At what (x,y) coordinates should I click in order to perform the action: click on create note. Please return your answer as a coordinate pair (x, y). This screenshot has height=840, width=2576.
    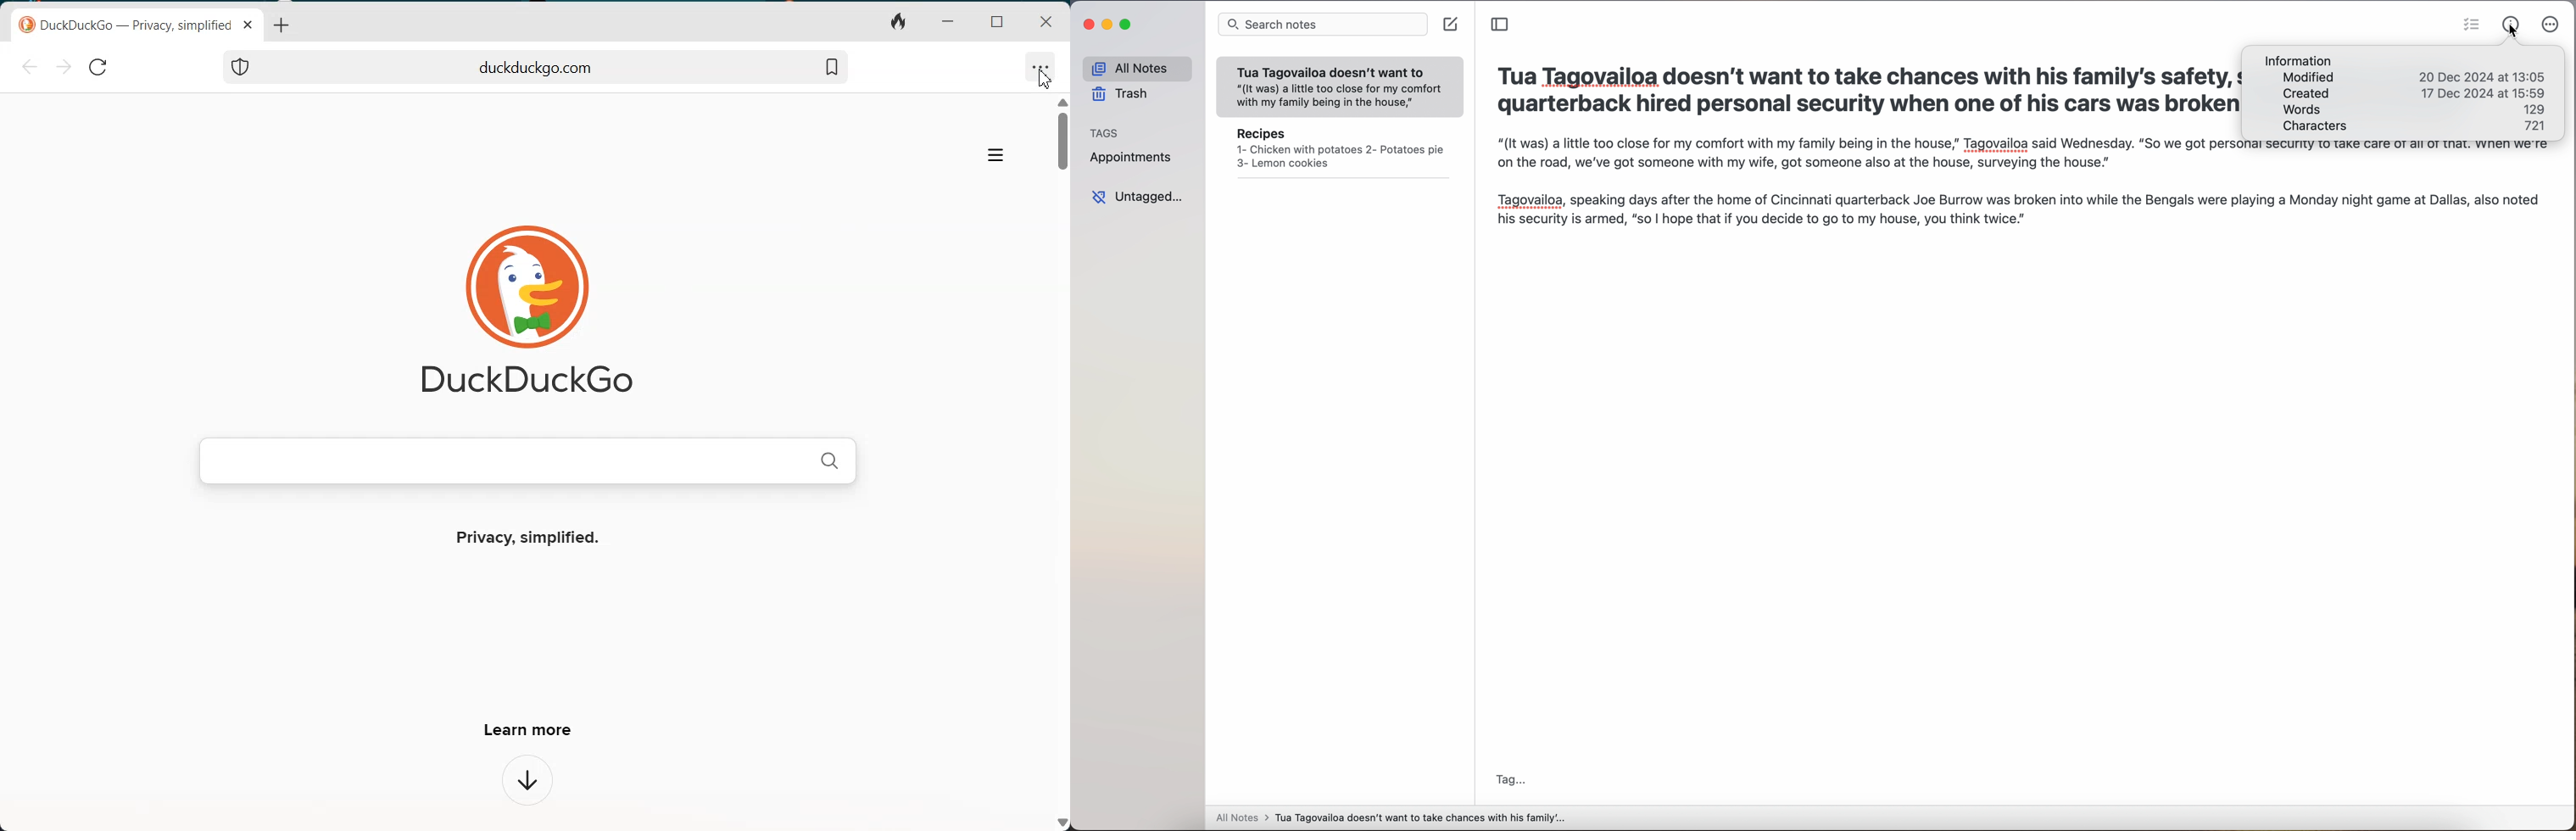
    Looking at the image, I should click on (1452, 24).